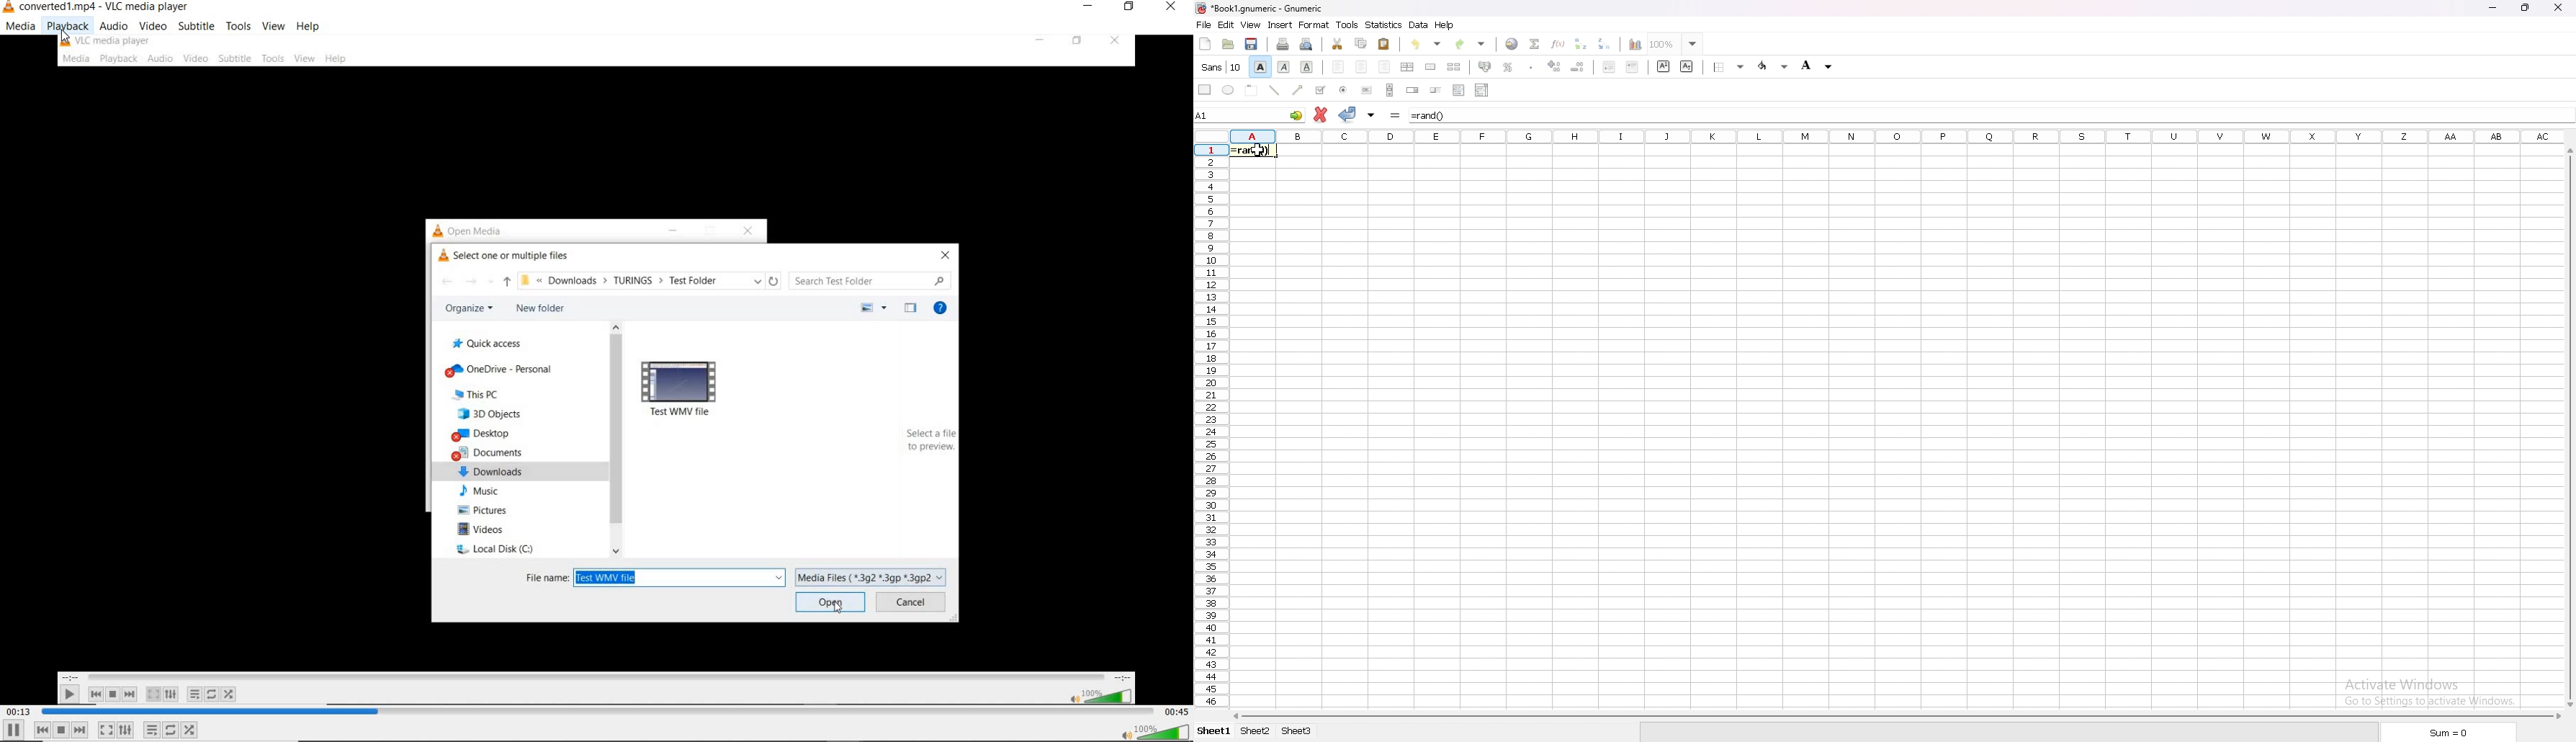 The height and width of the screenshot is (756, 2576). I want to click on superscript, so click(1664, 67).